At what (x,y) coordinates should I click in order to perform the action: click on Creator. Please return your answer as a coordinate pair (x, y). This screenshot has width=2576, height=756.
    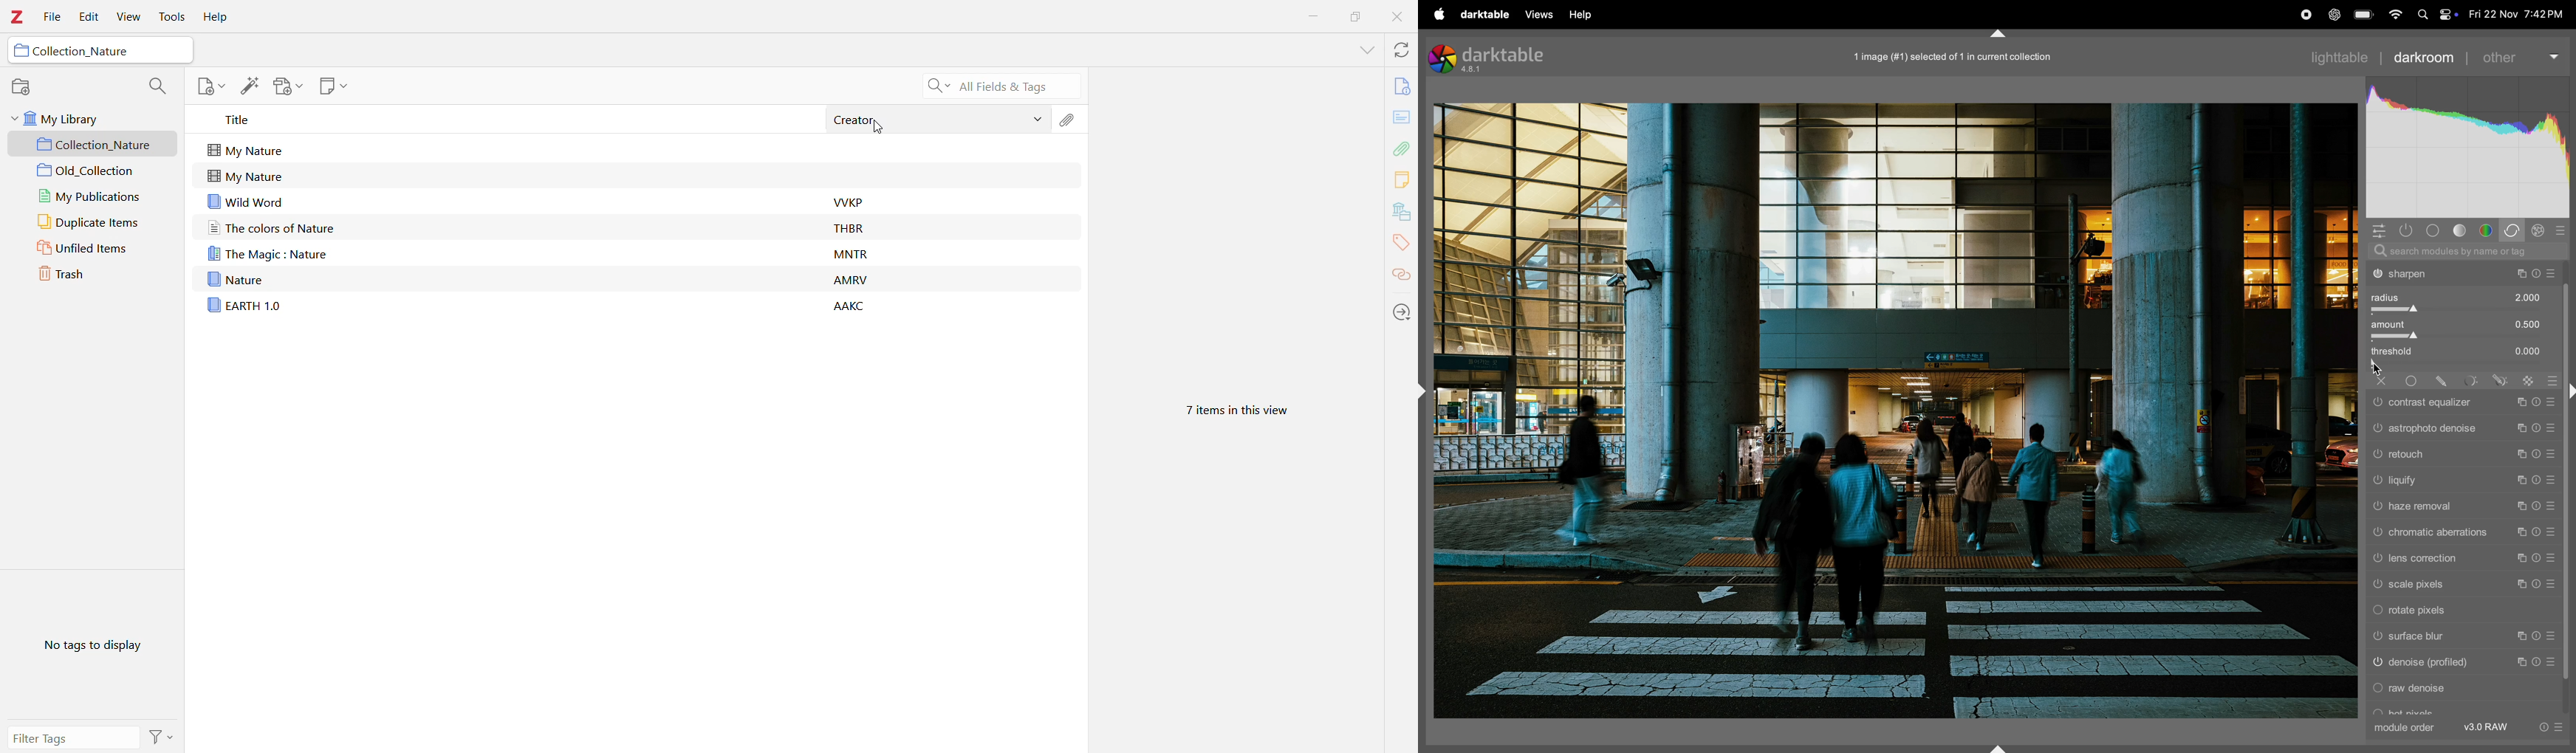
    Looking at the image, I should click on (939, 120).